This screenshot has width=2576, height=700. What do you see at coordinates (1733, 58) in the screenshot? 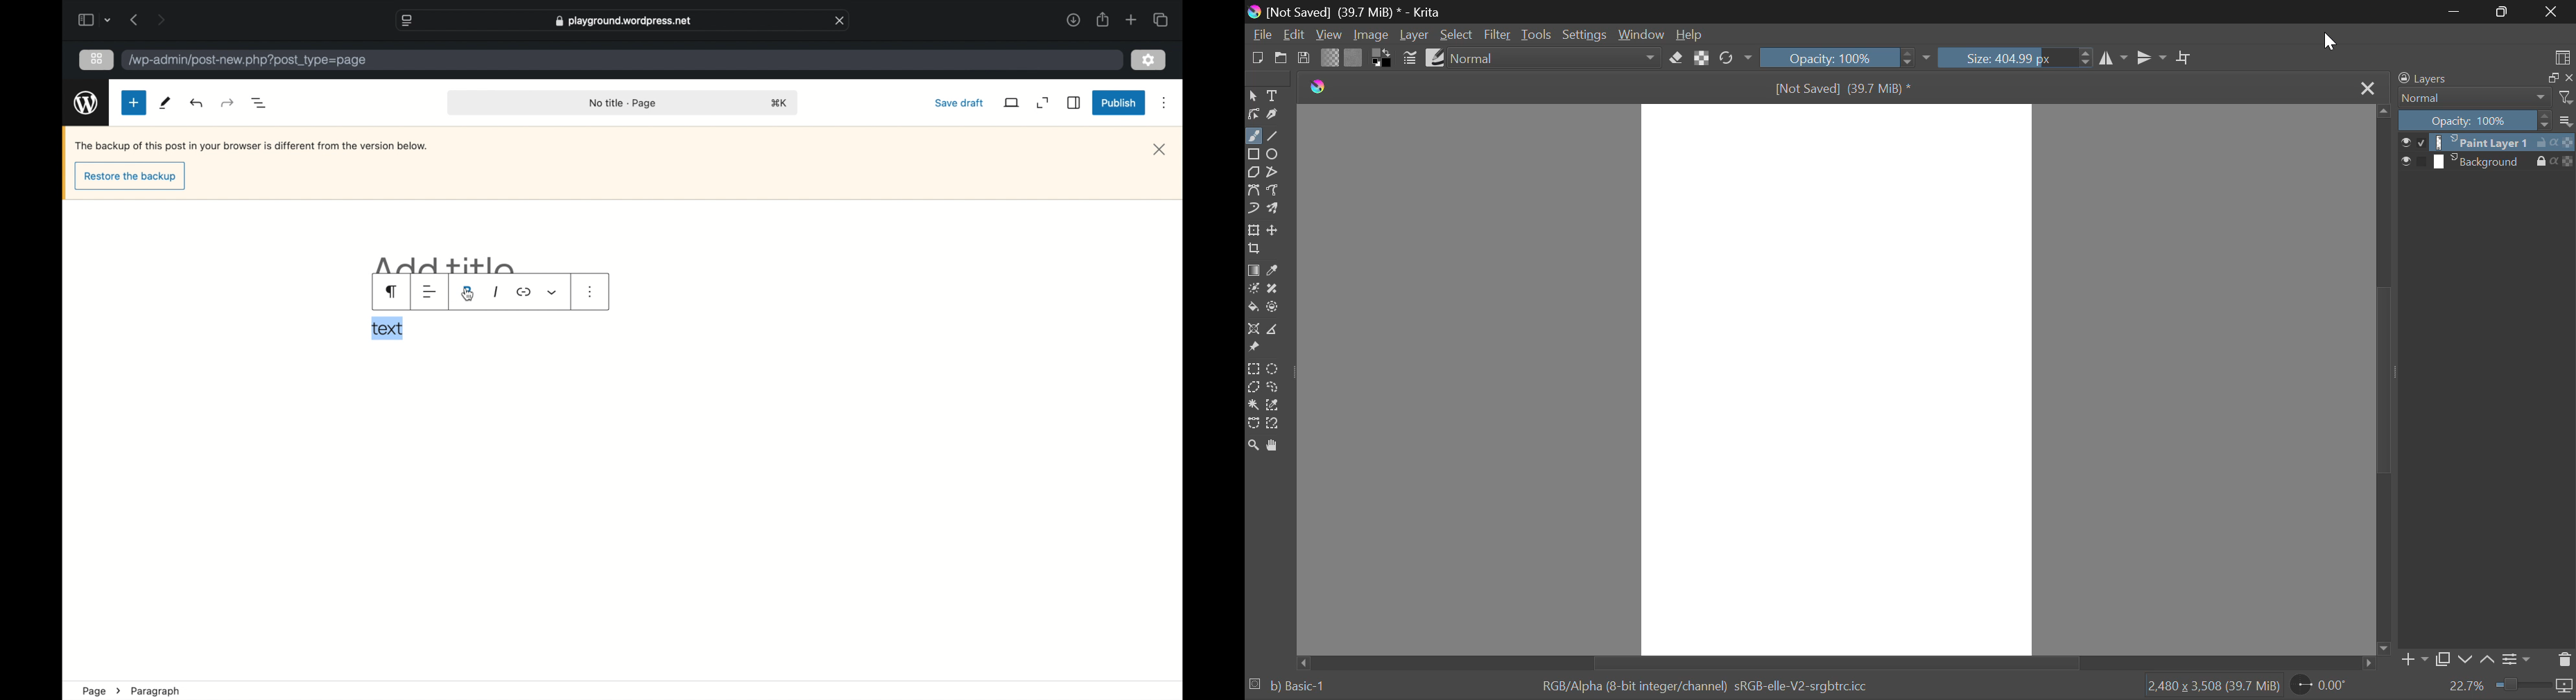
I see `Rotate` at bounding box center [1733, 58].